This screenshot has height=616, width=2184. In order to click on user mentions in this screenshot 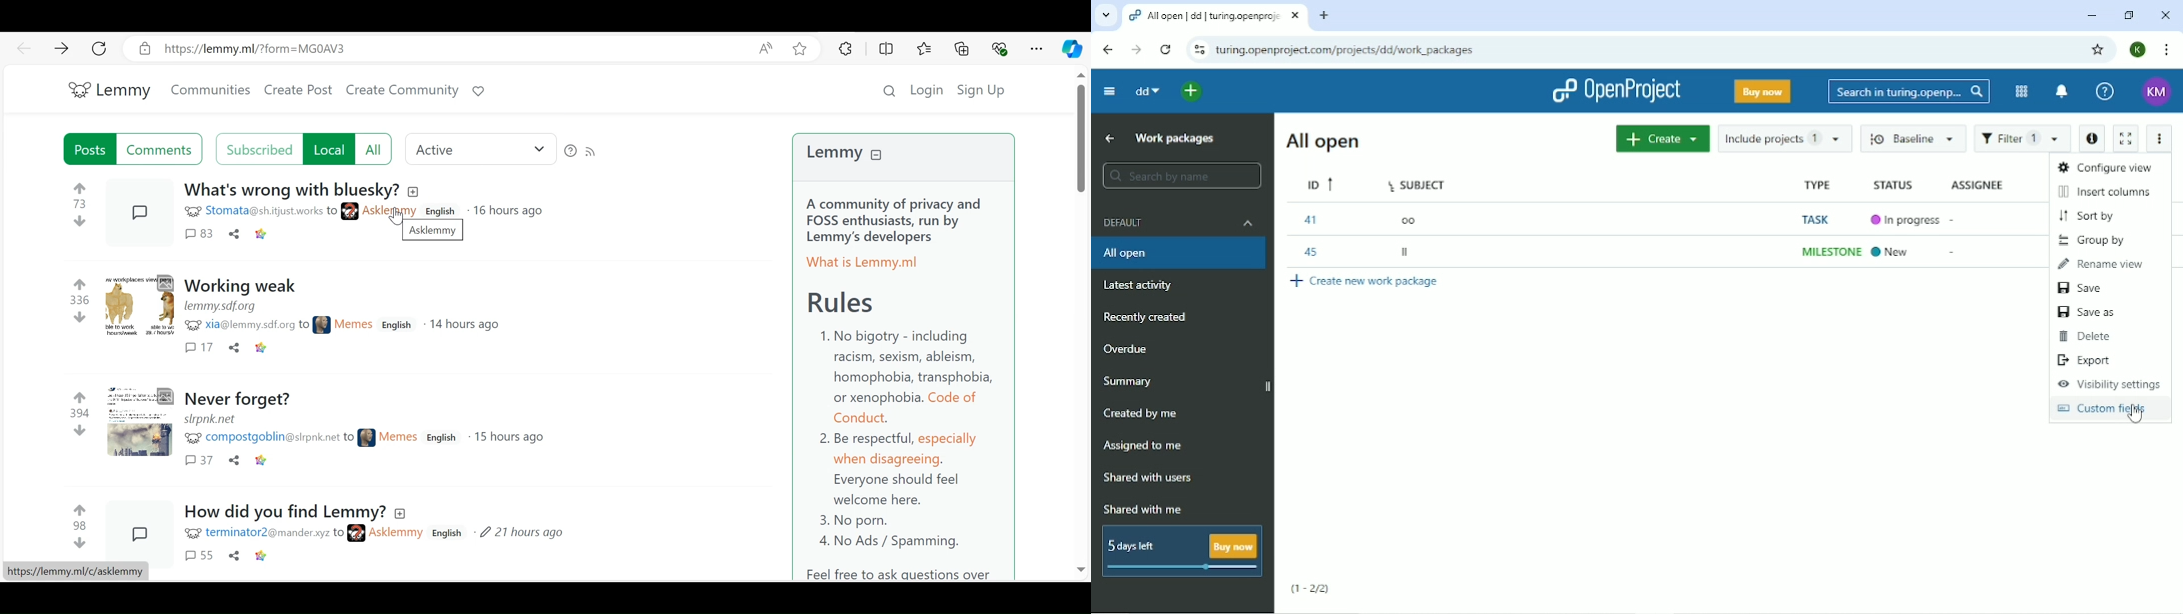, I will do `click(305, 533)`.